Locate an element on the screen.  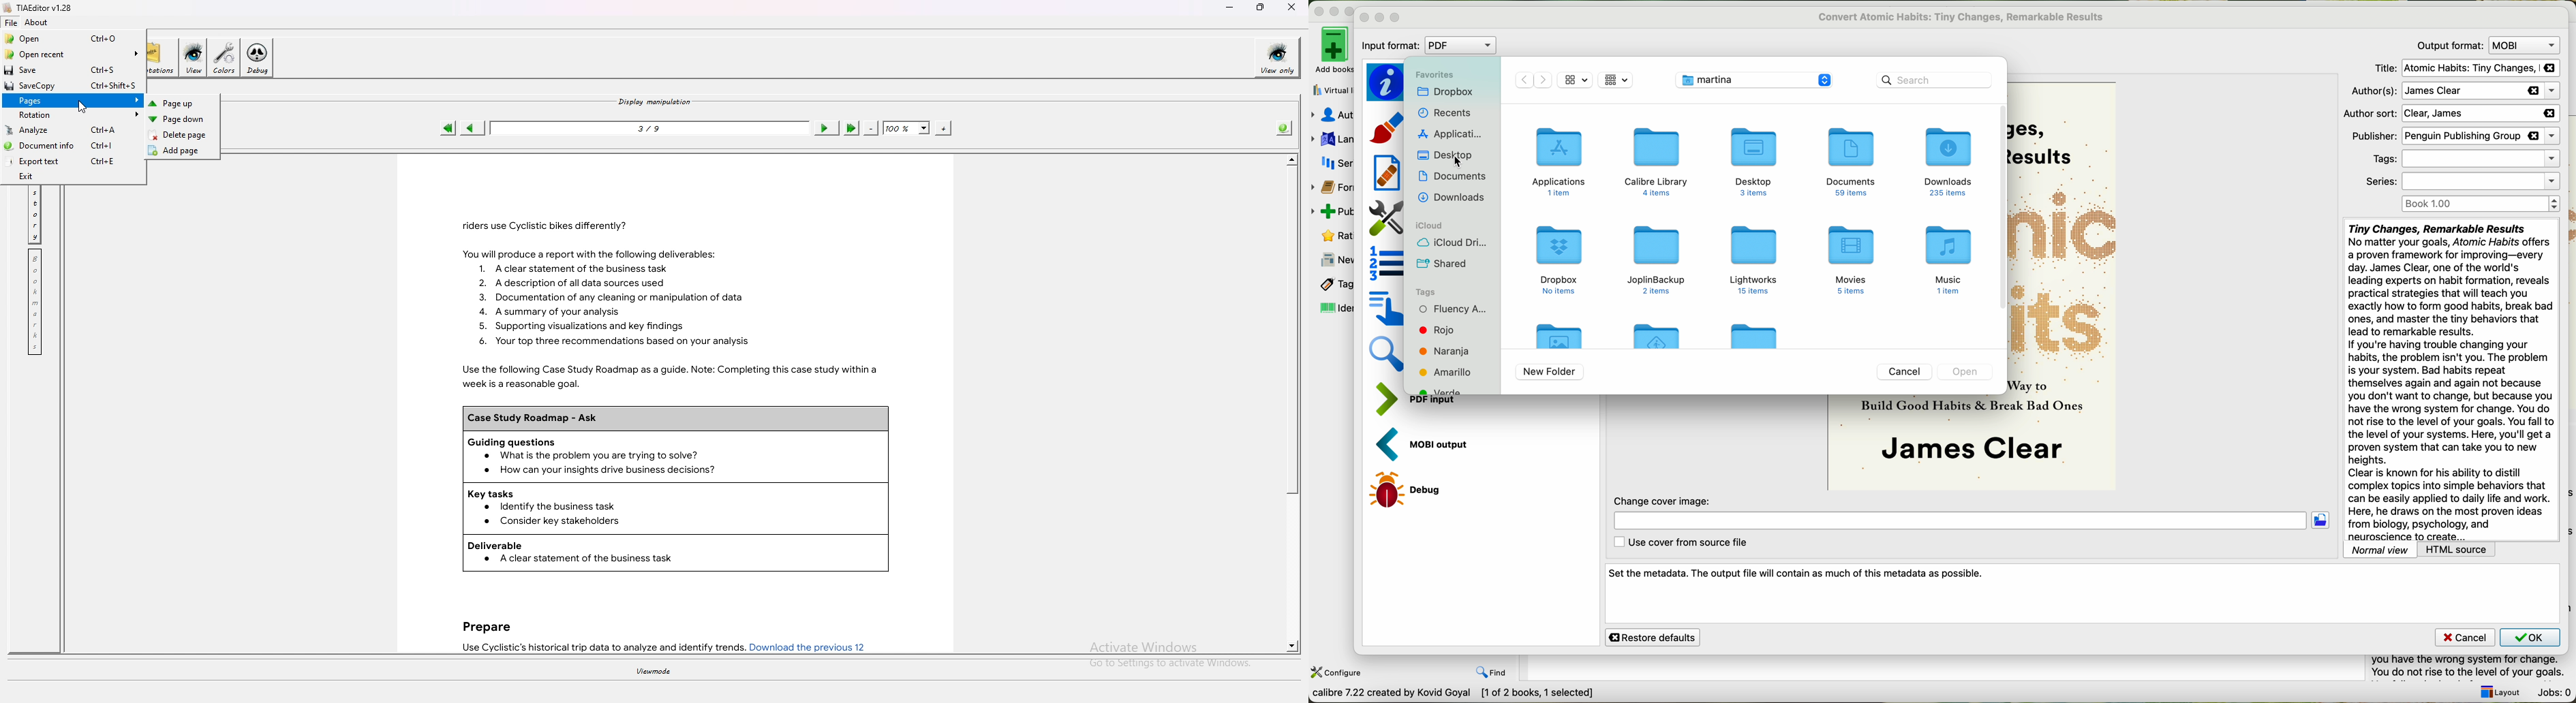
table of contents is located at coordinates (1385, 307).